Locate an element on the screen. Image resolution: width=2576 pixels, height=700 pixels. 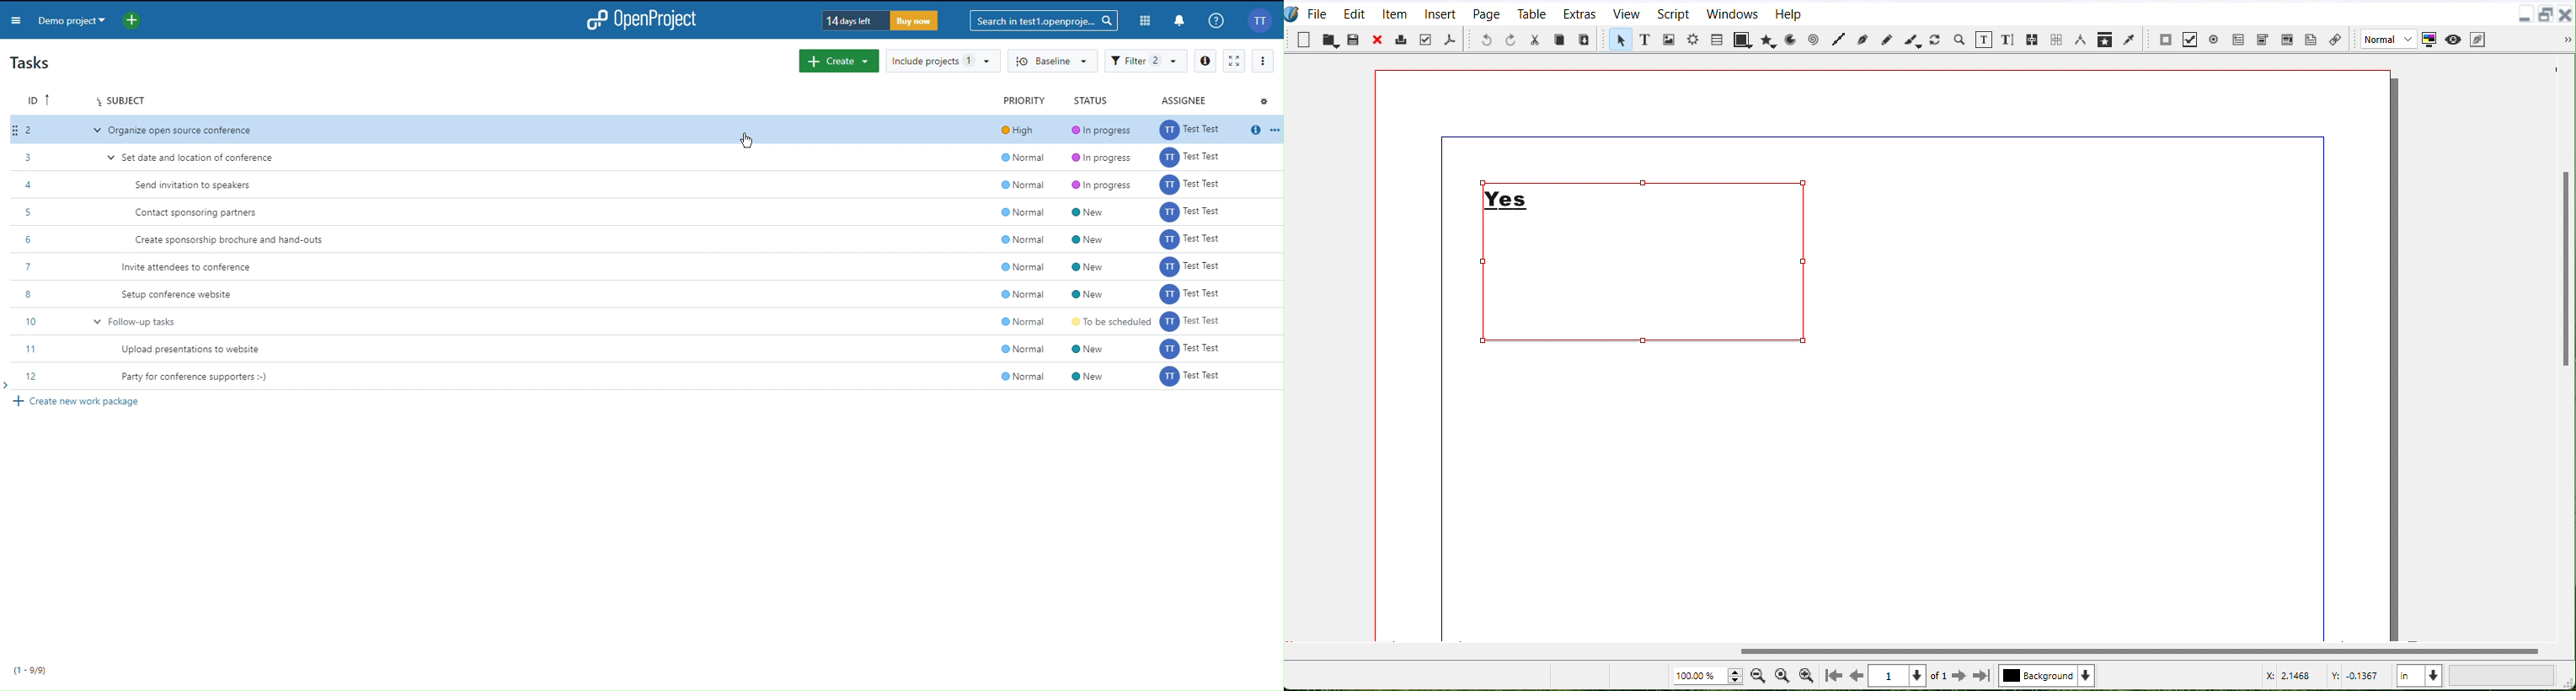
Search bar is located at coordinates (1043, 20).